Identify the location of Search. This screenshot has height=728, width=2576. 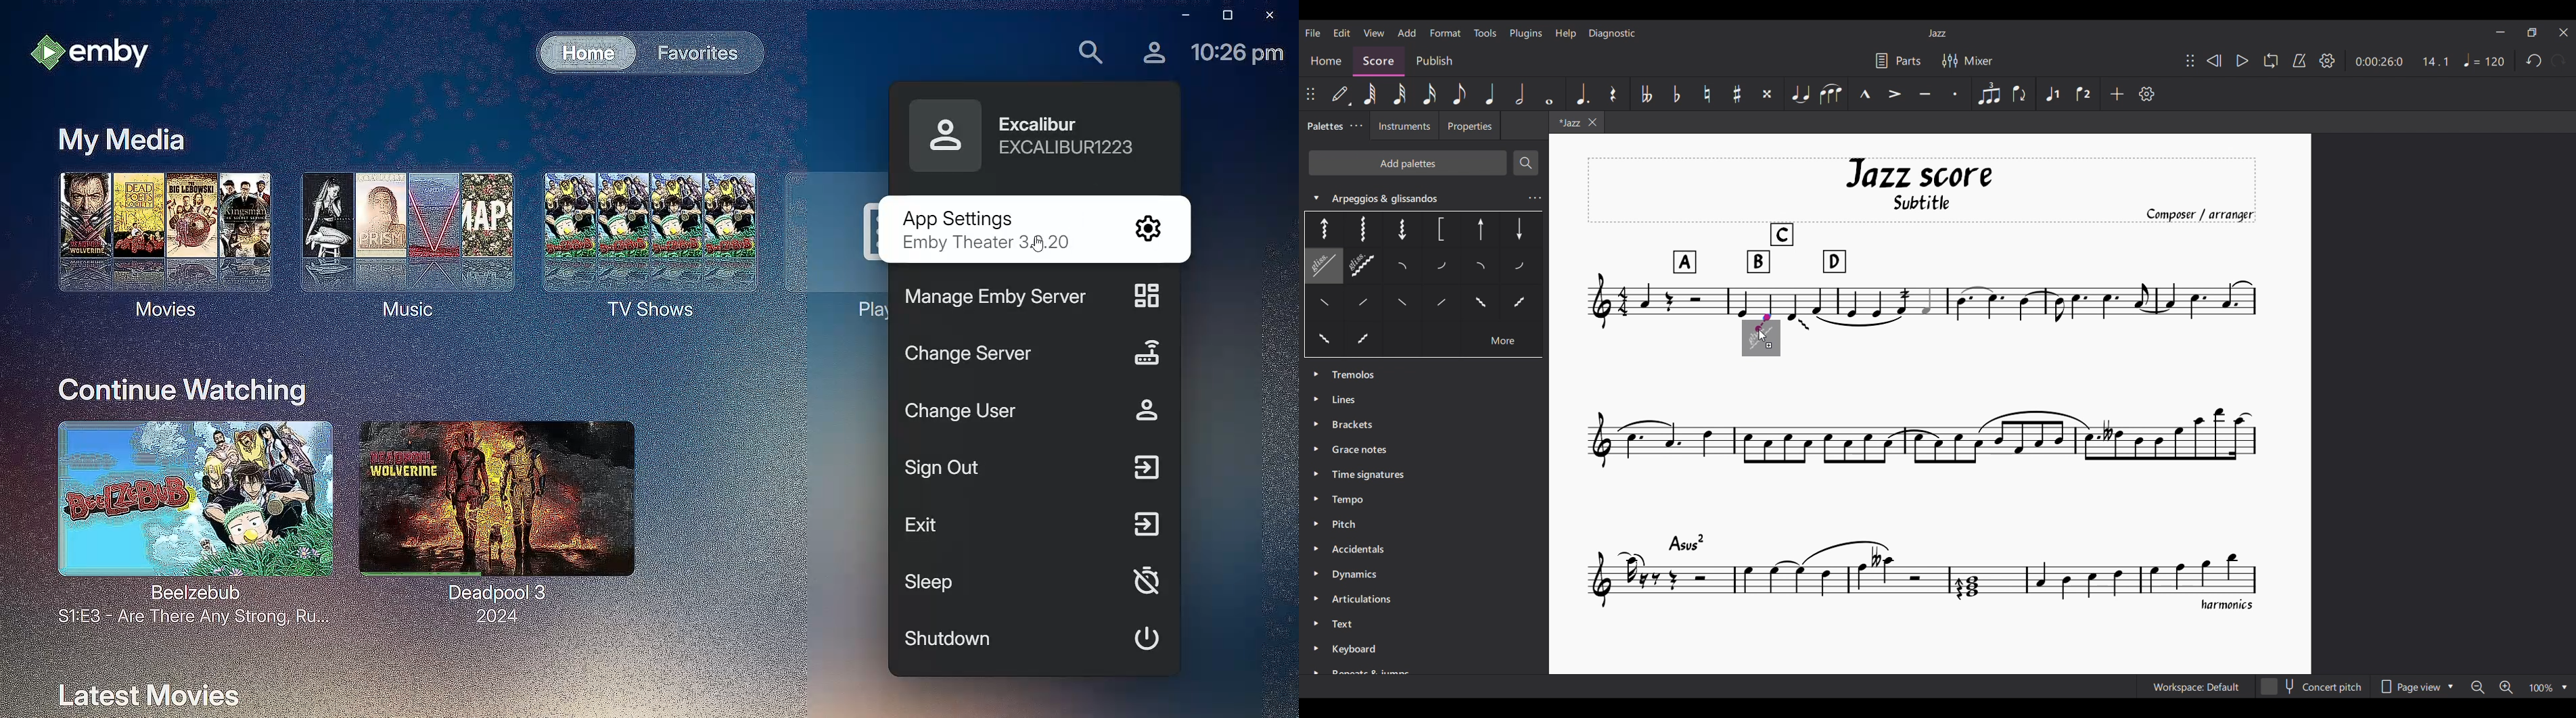
(1525, 163).